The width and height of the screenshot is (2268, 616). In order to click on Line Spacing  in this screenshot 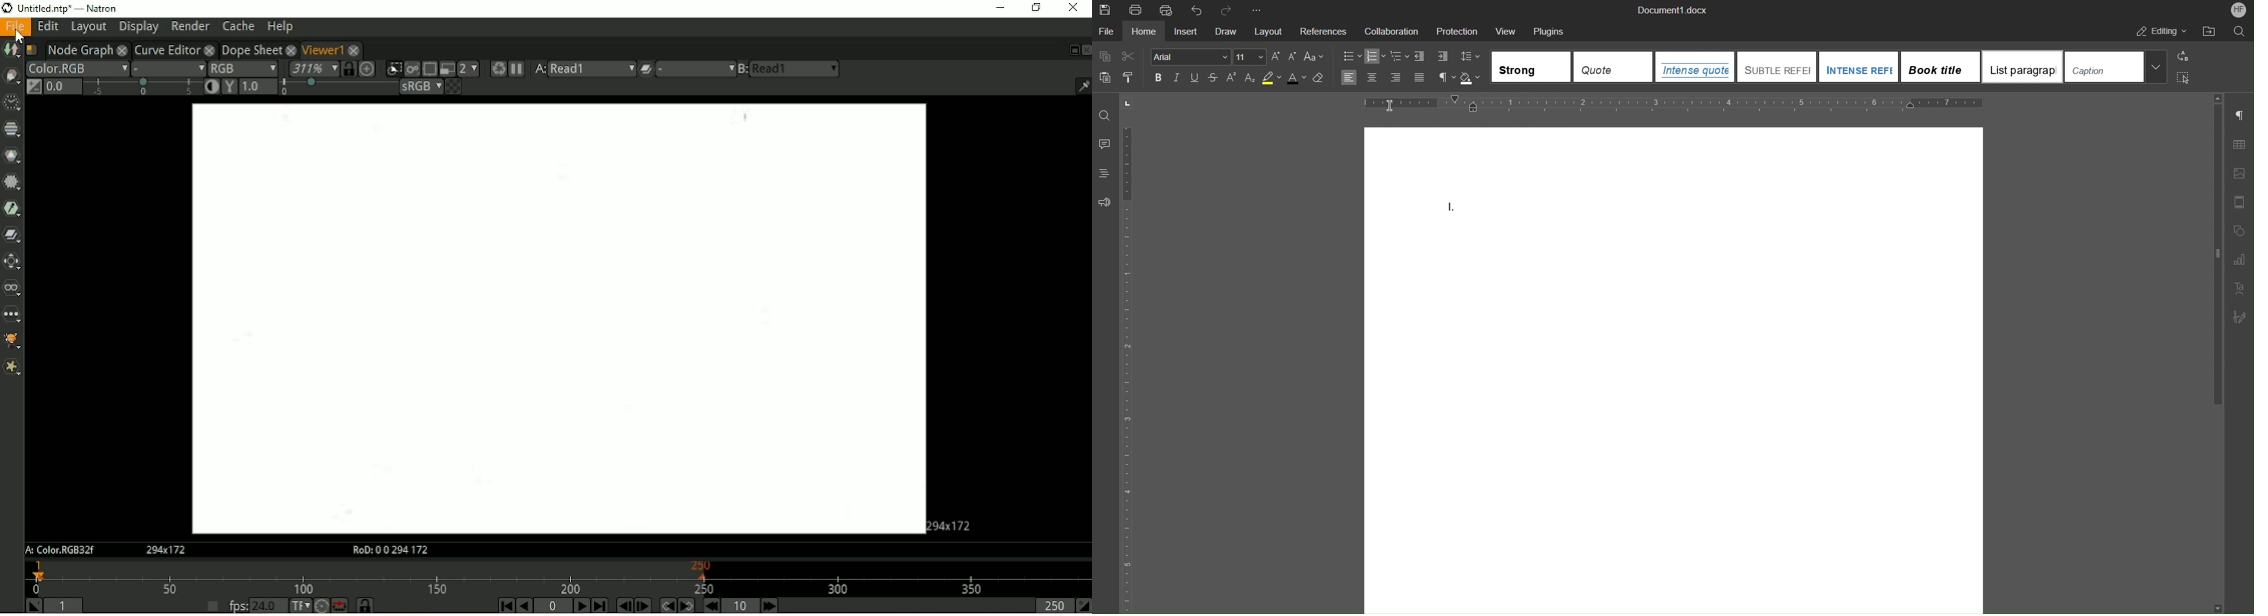, I will do `click(1468, 57)`.